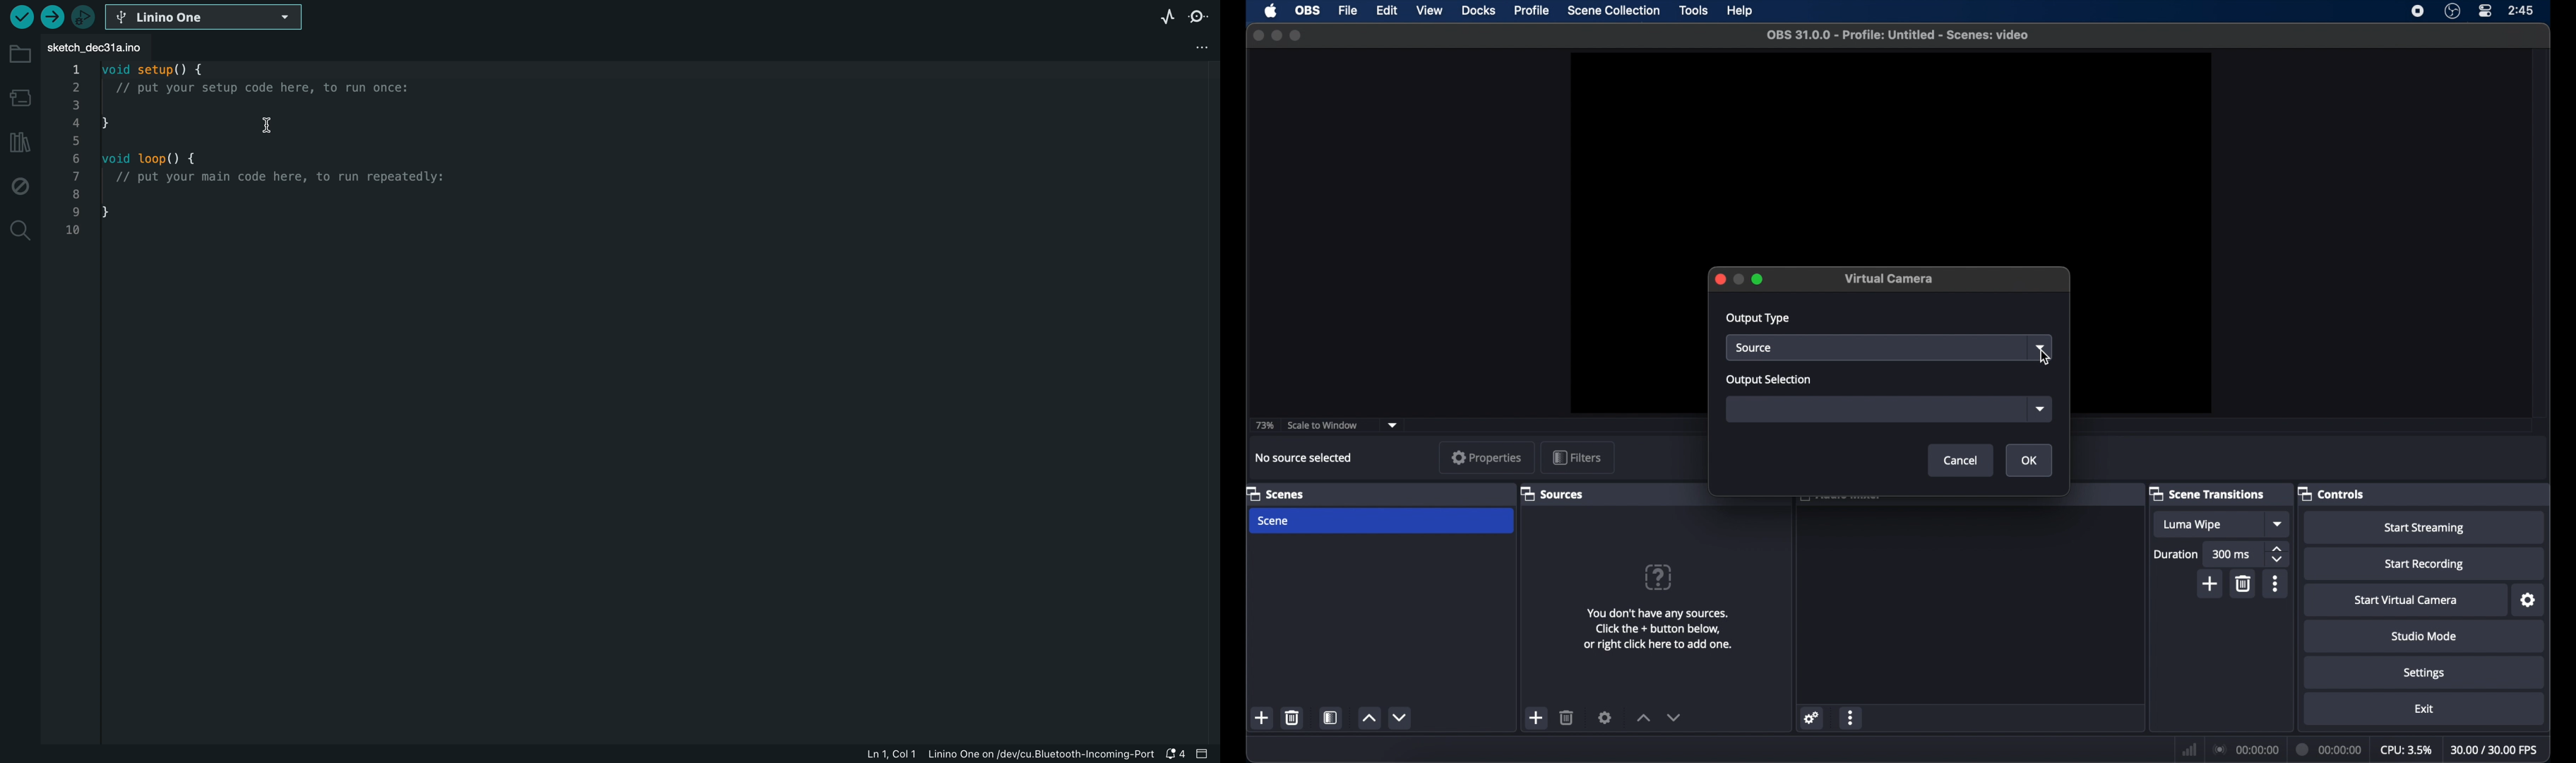  I want to click on tools, so click(1695, 11).